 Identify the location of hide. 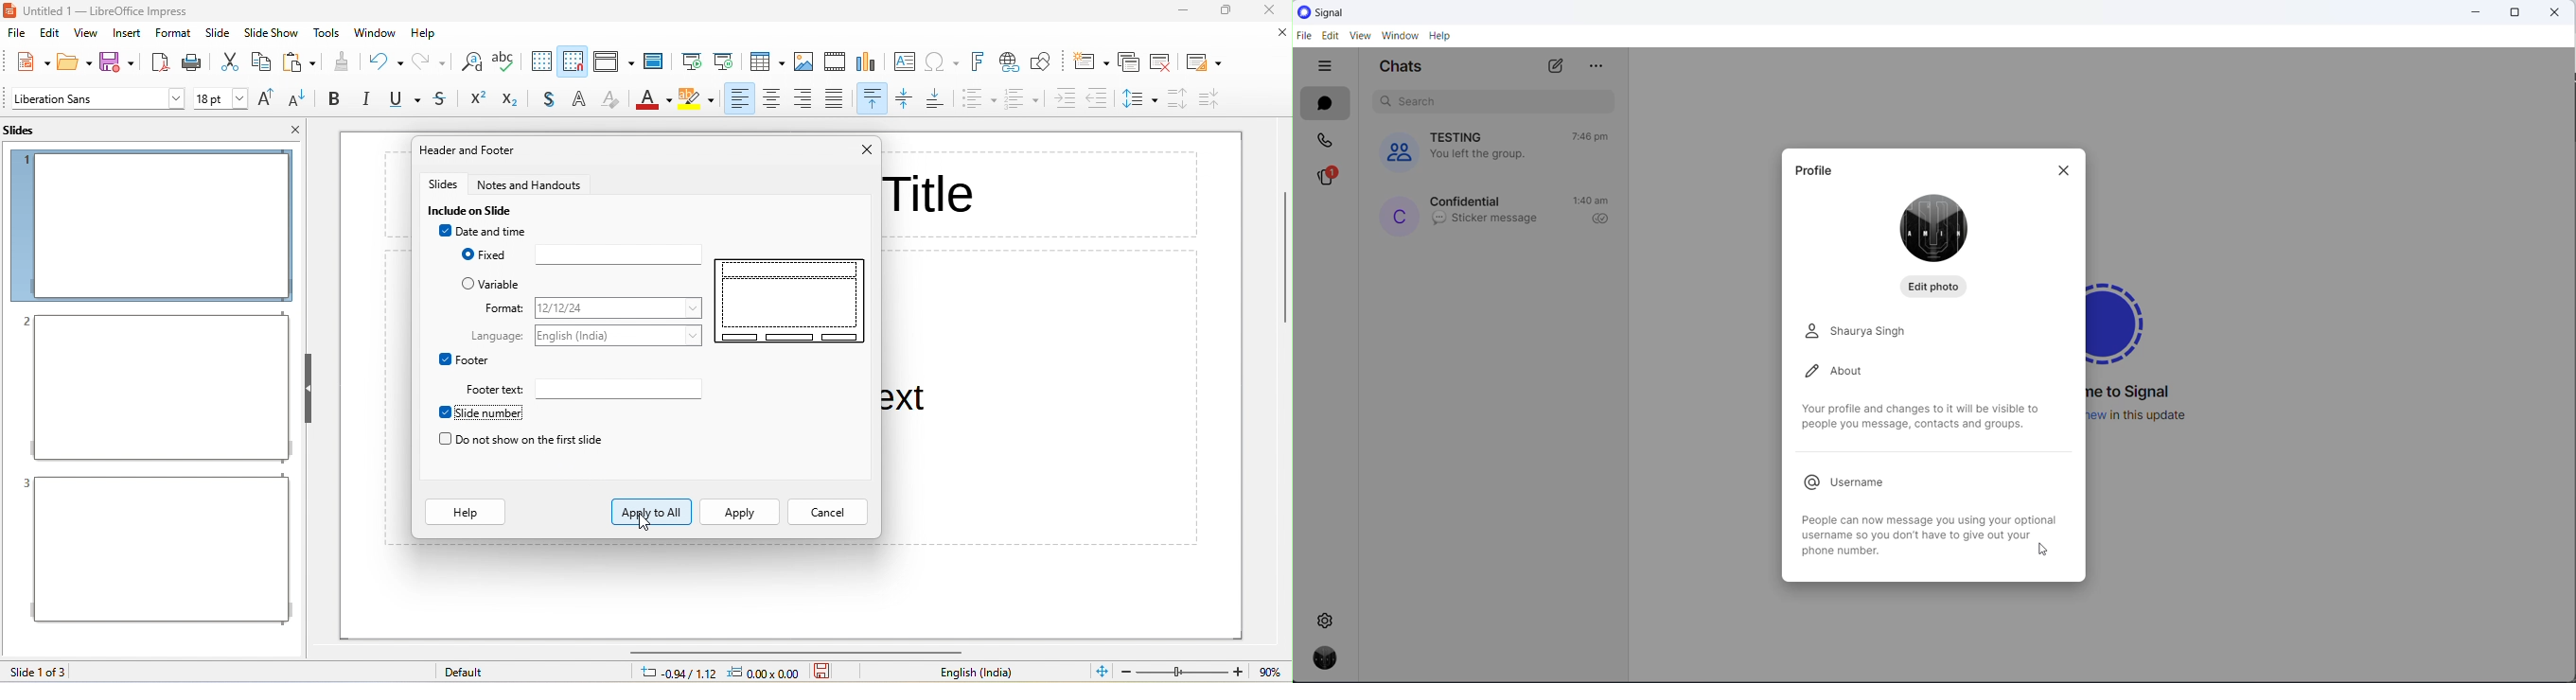
(307, 388).